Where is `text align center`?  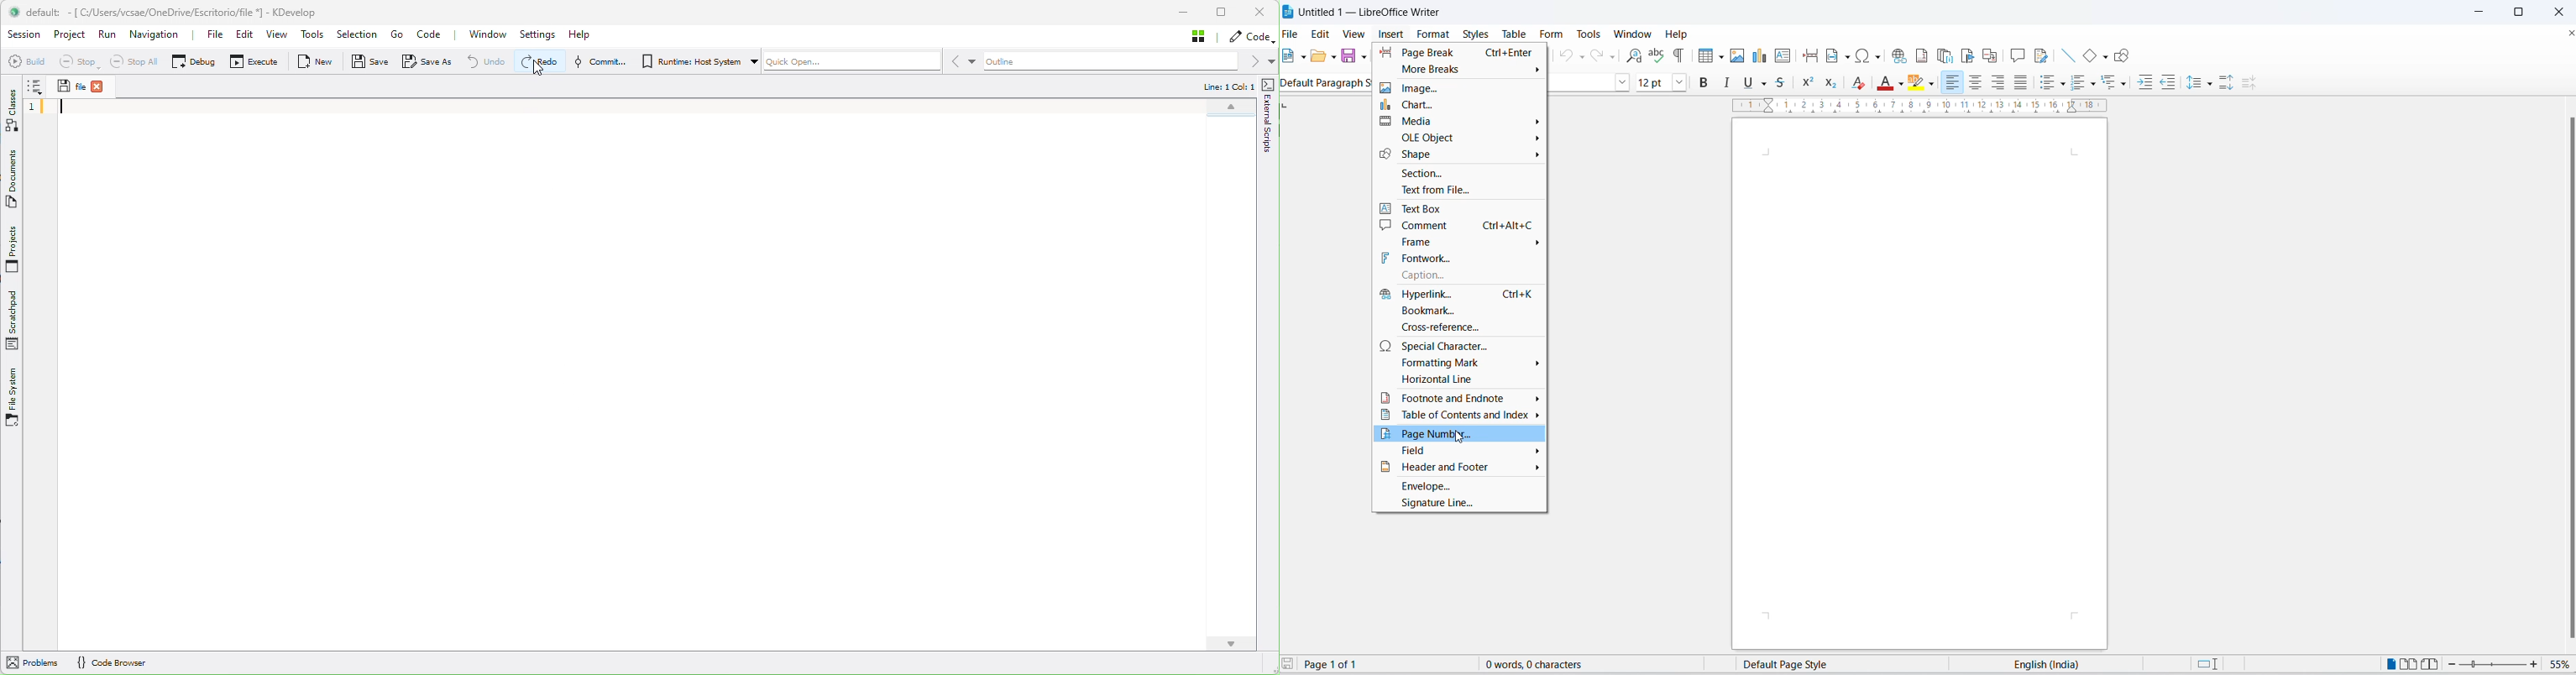
text align center is located at coordinates (1976, 84).